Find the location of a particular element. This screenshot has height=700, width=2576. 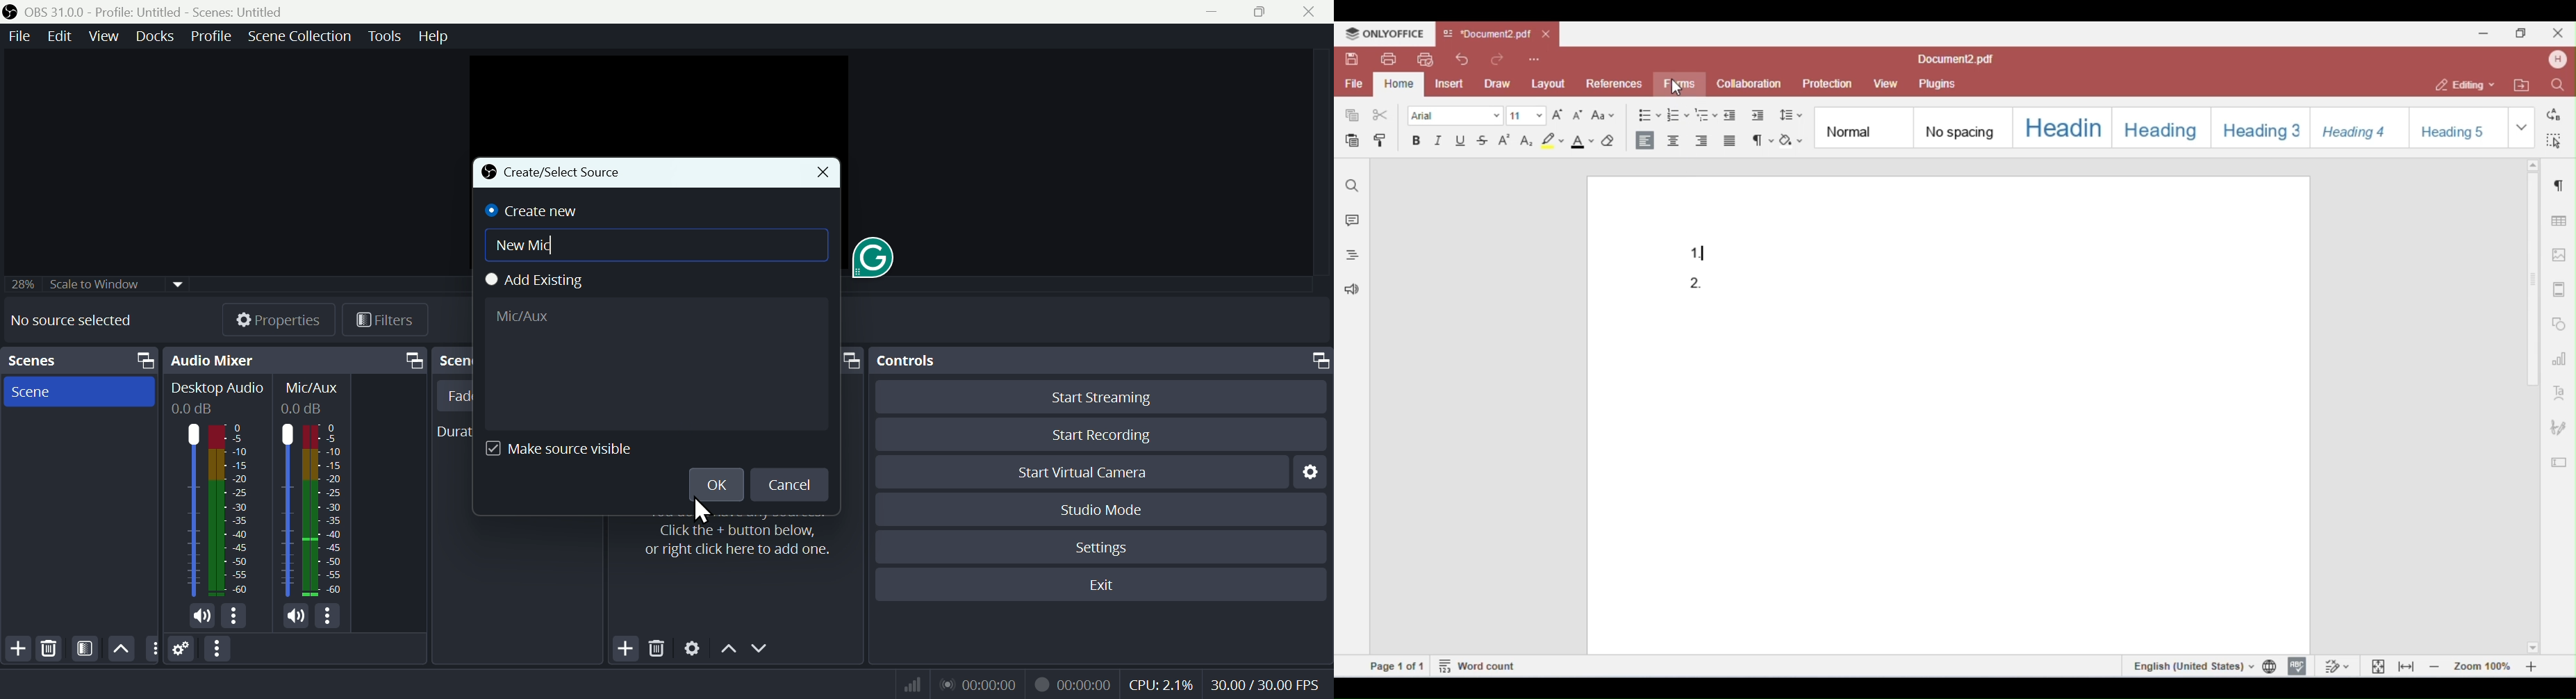

start Virtual camera is located at coordinates (1090, 472).